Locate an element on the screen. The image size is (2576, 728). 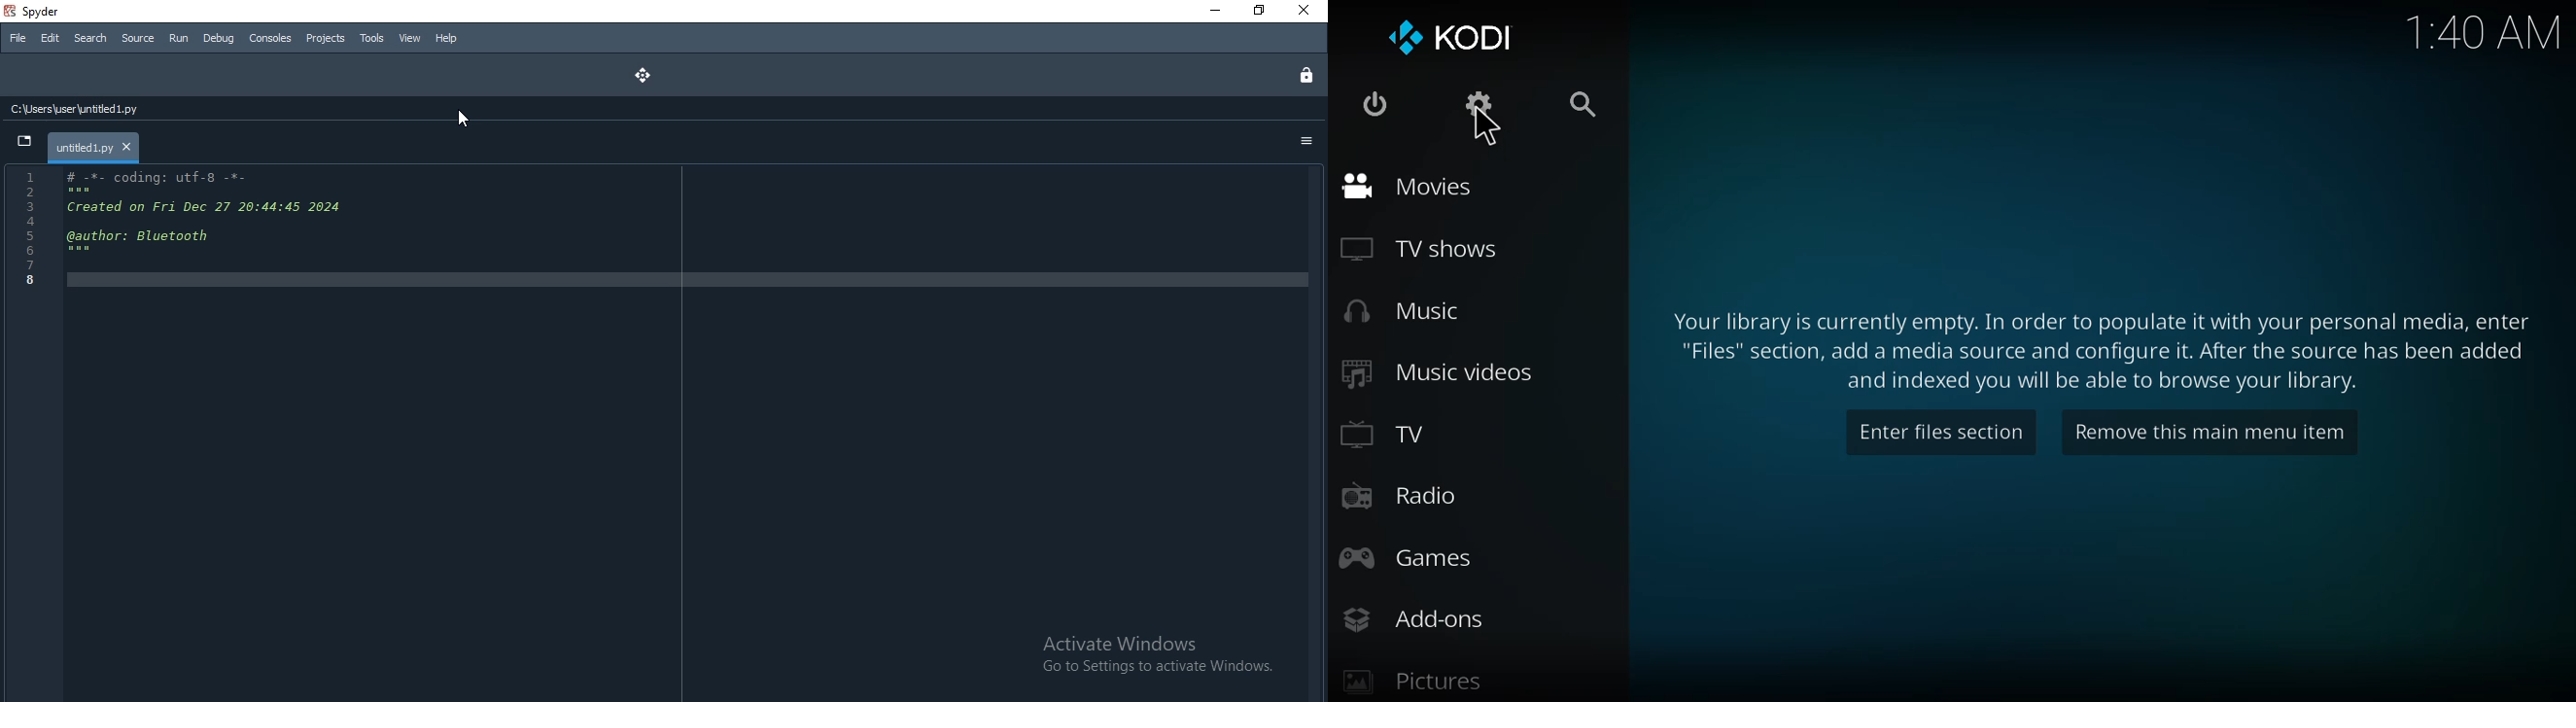
music is located at coordinates (1410, 312).